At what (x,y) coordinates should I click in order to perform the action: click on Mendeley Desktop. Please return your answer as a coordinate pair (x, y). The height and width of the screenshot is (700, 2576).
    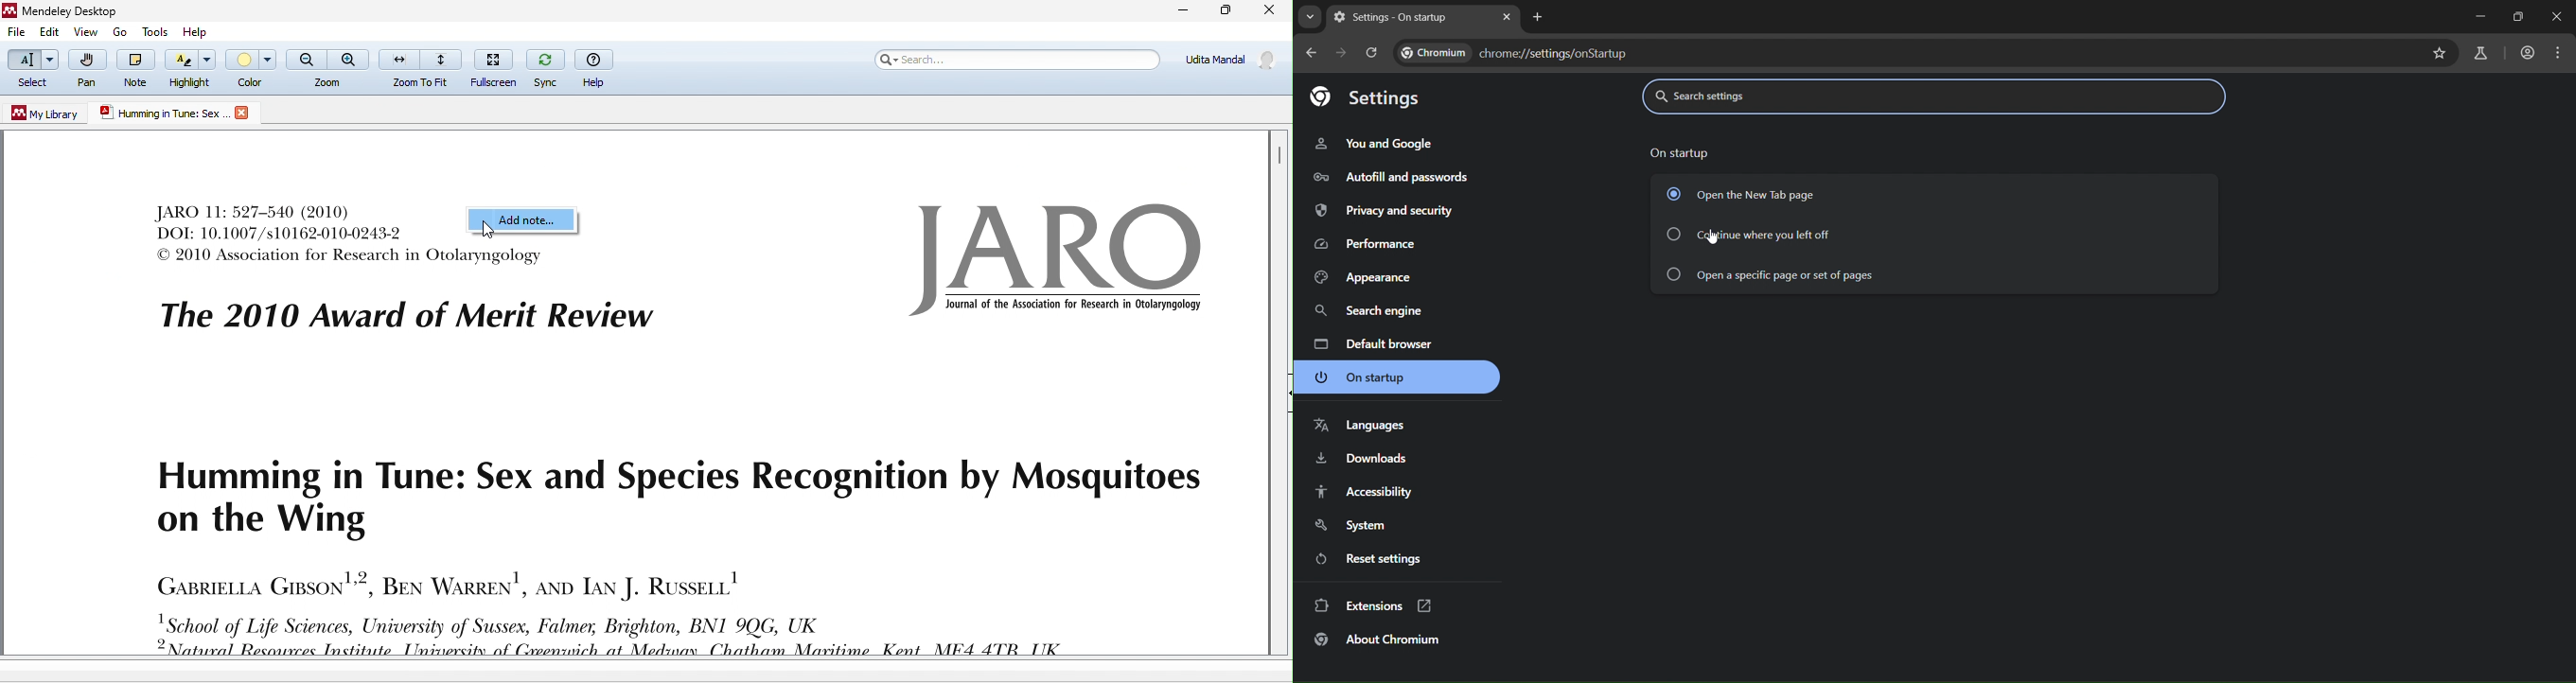
    Looking at the image, I should click on (85, 10).